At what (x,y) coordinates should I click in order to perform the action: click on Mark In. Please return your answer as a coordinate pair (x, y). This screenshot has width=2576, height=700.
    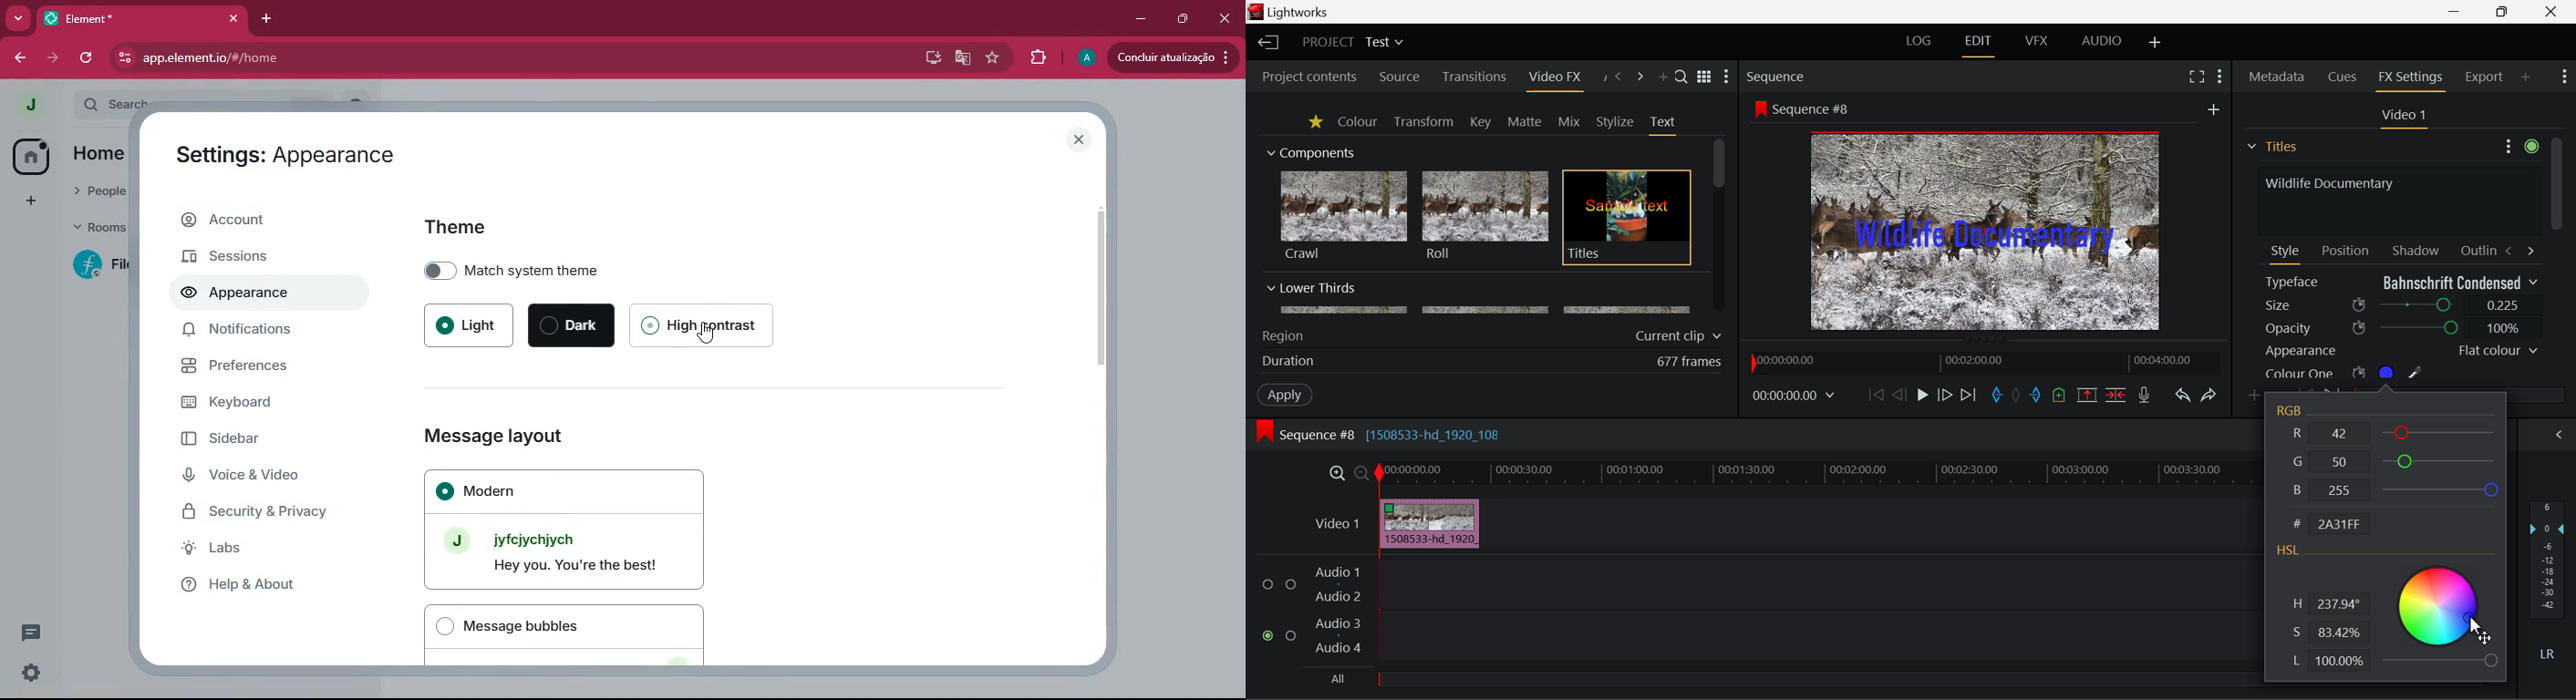
    Looking at the image, I should click on (1997, 397).